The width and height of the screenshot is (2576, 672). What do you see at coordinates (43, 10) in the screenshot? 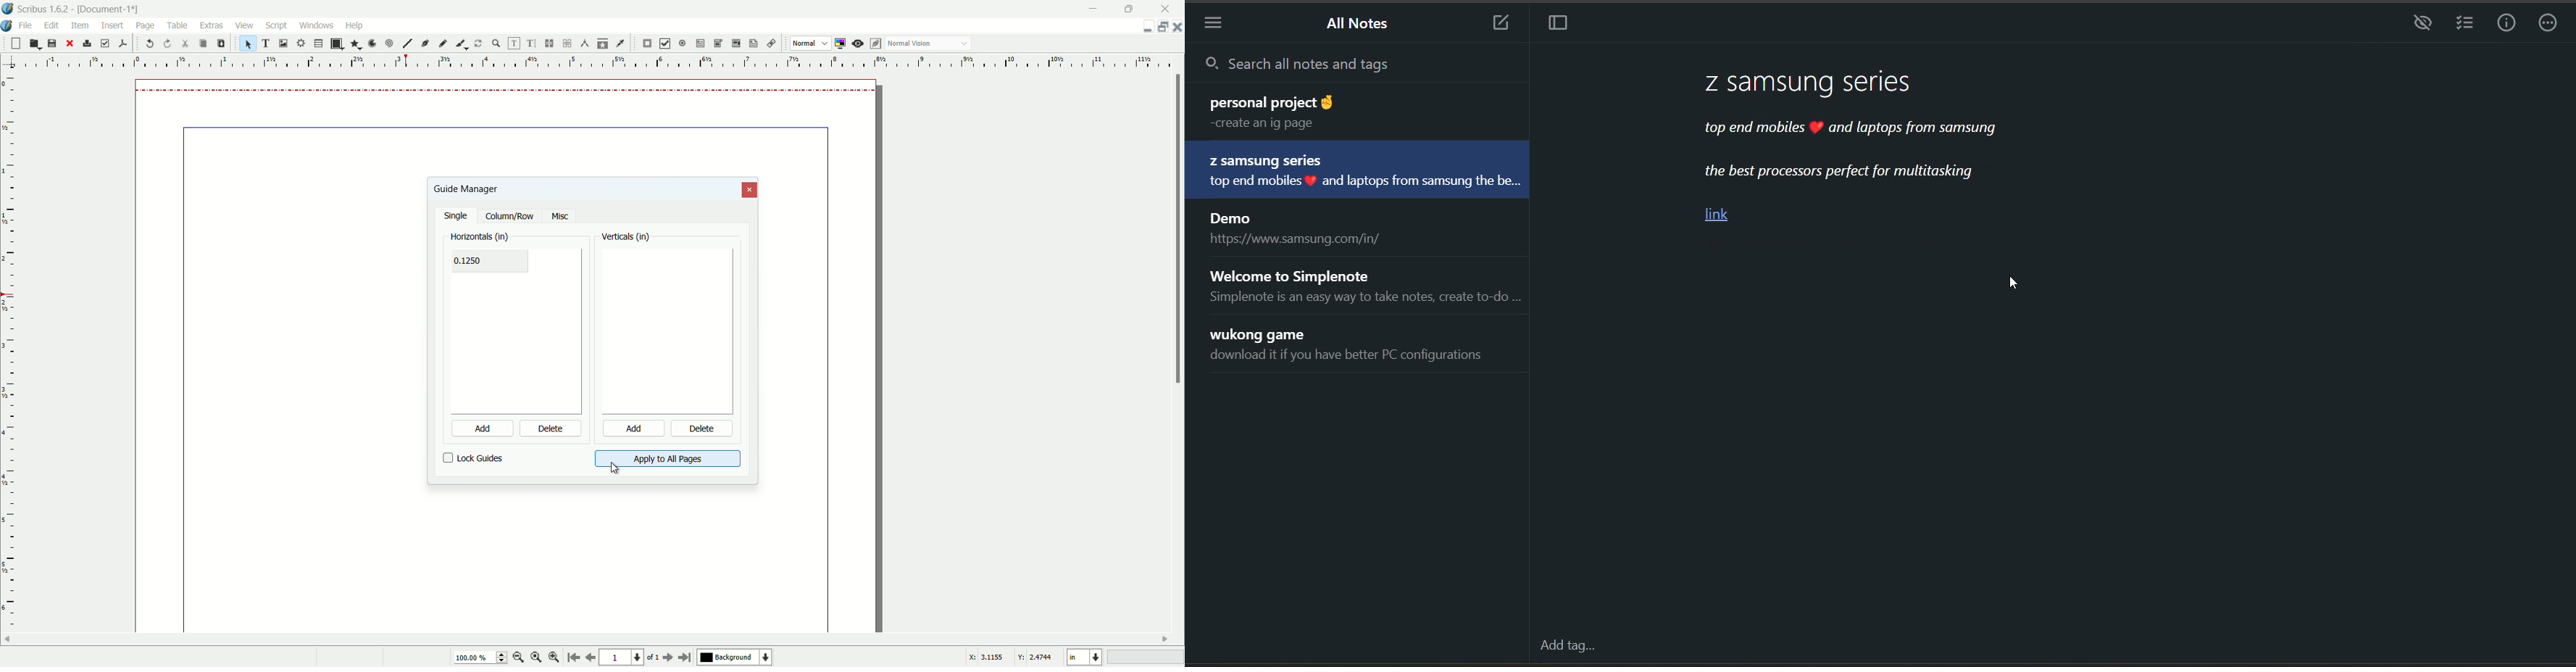
I see `app name` at bounding box center [43, 10].